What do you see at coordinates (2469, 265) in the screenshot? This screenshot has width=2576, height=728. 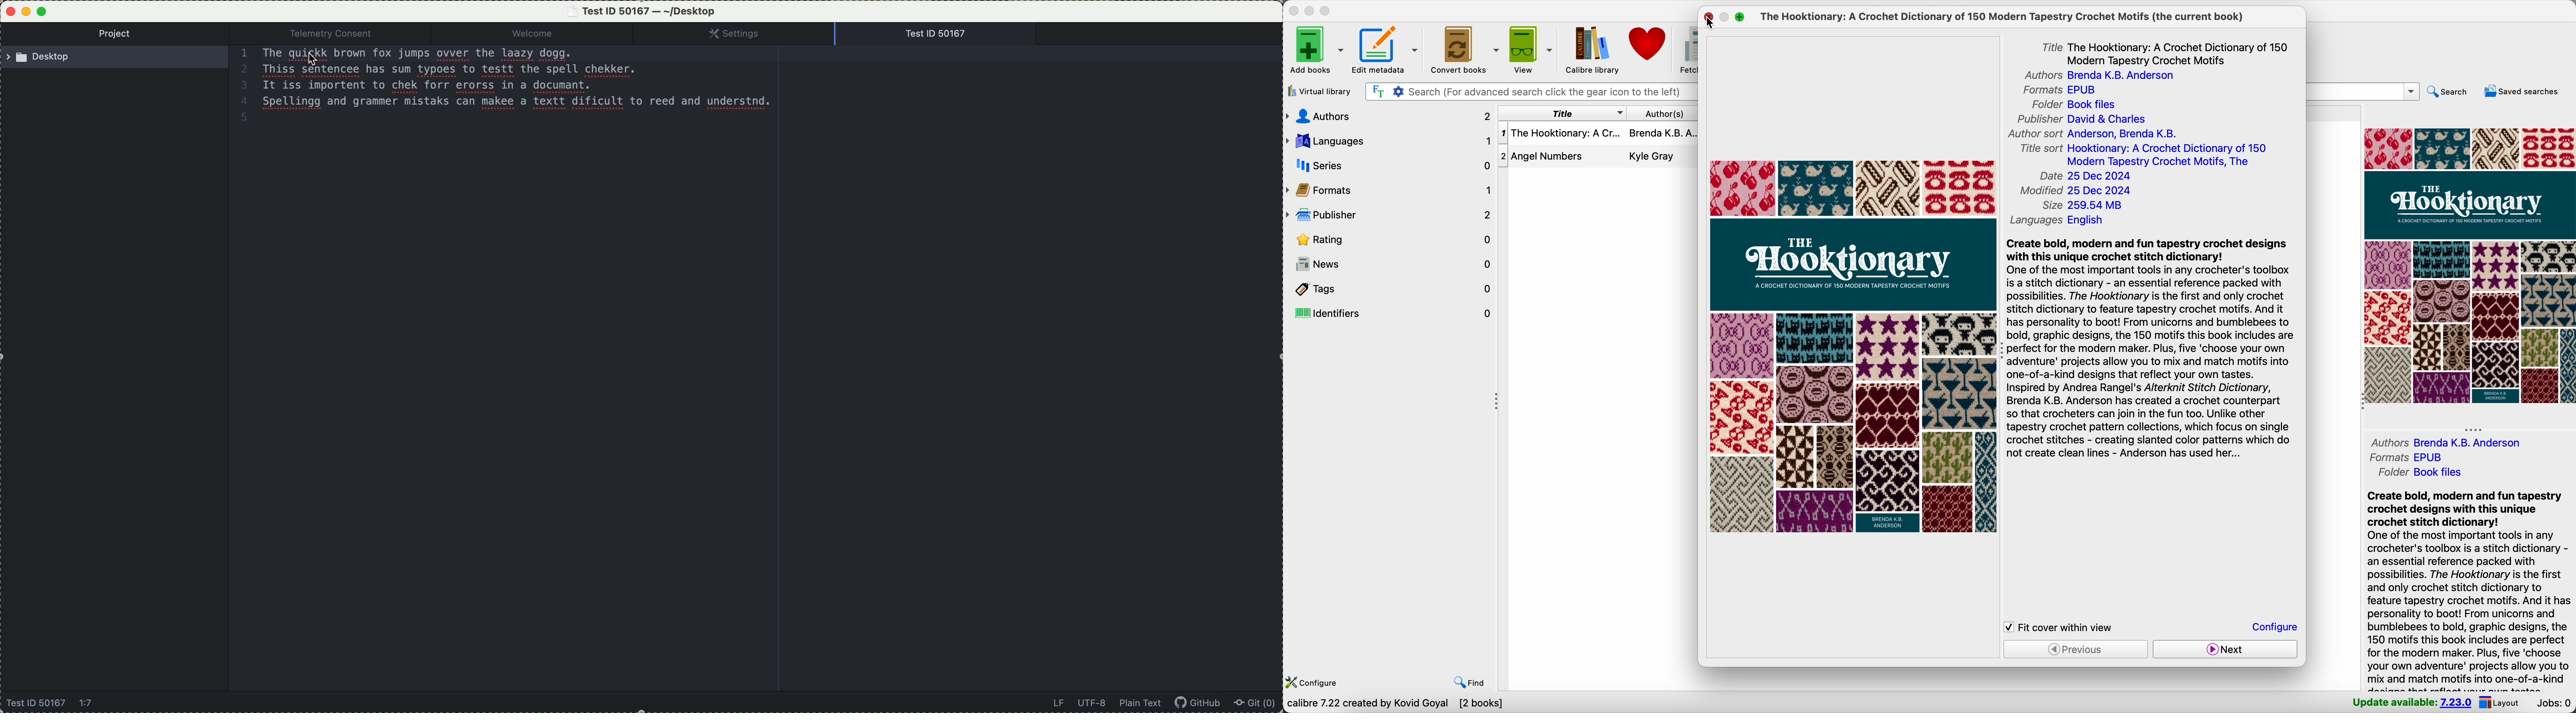 I see `book cover preview` at bounding box center [2469, 265].